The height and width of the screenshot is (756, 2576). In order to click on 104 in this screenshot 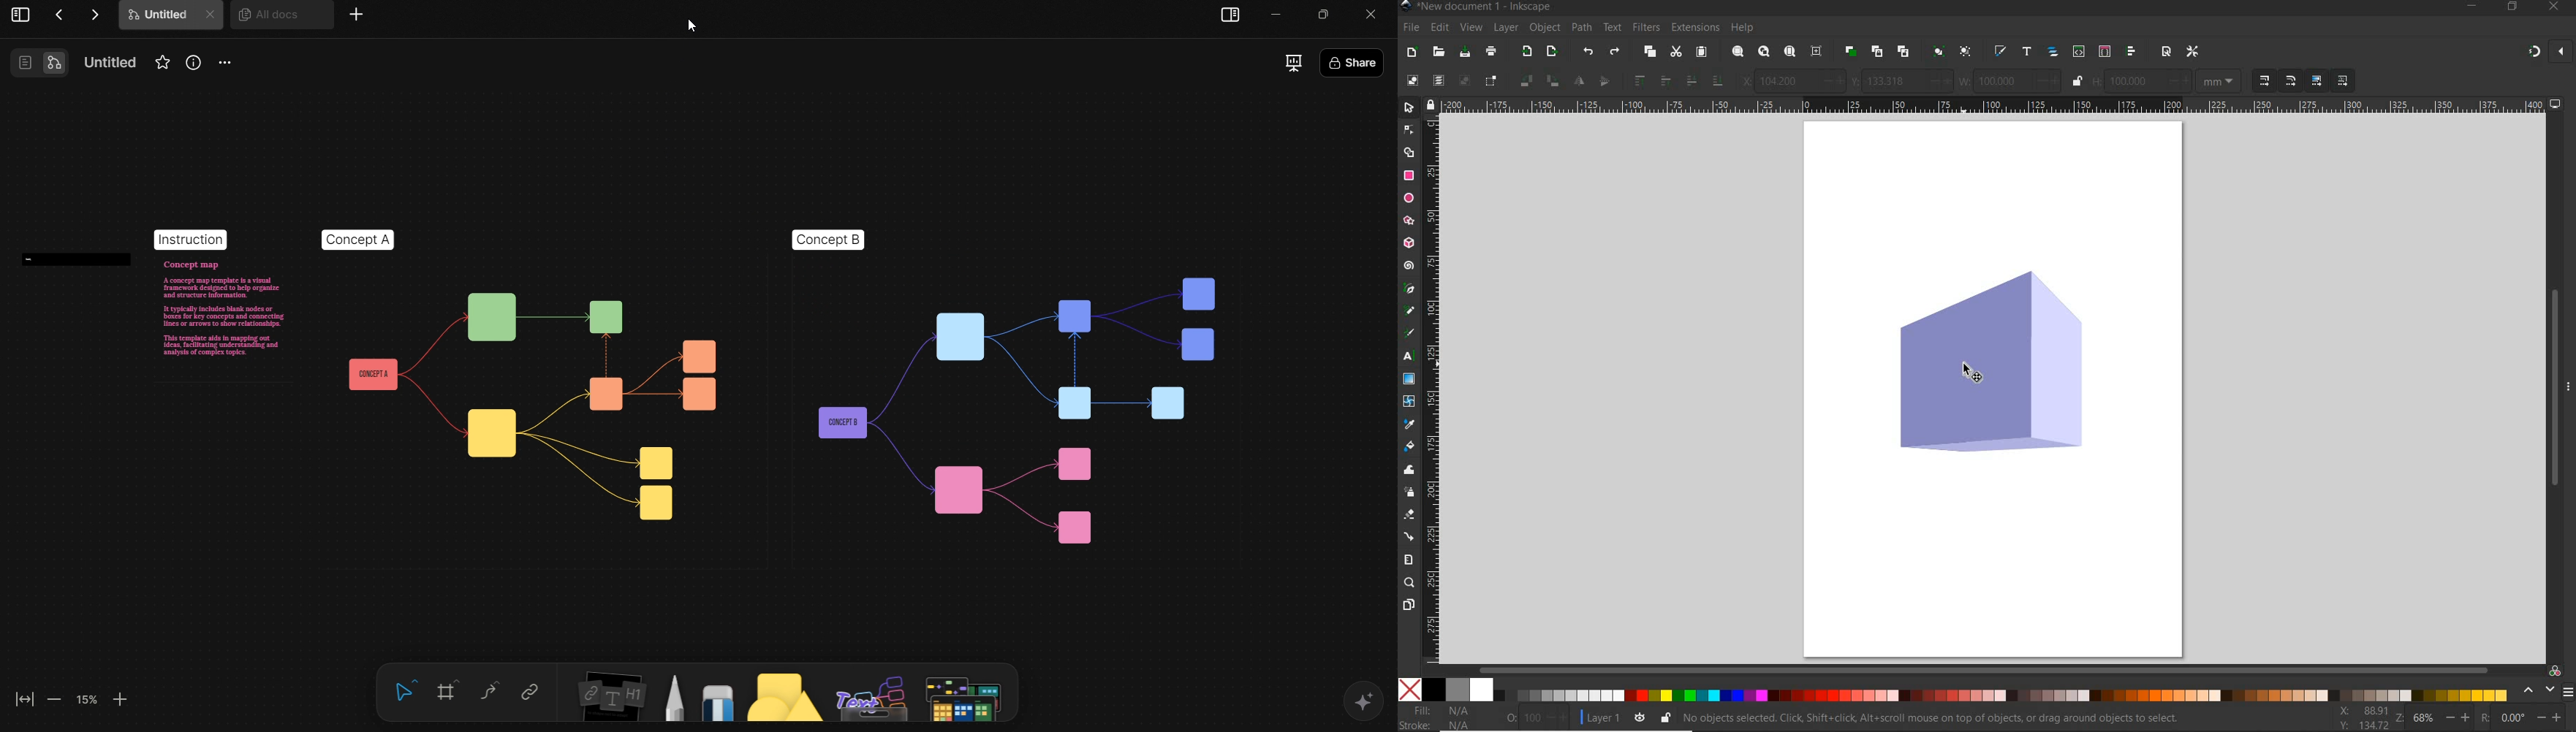, I will do `click(1784, 81)`.